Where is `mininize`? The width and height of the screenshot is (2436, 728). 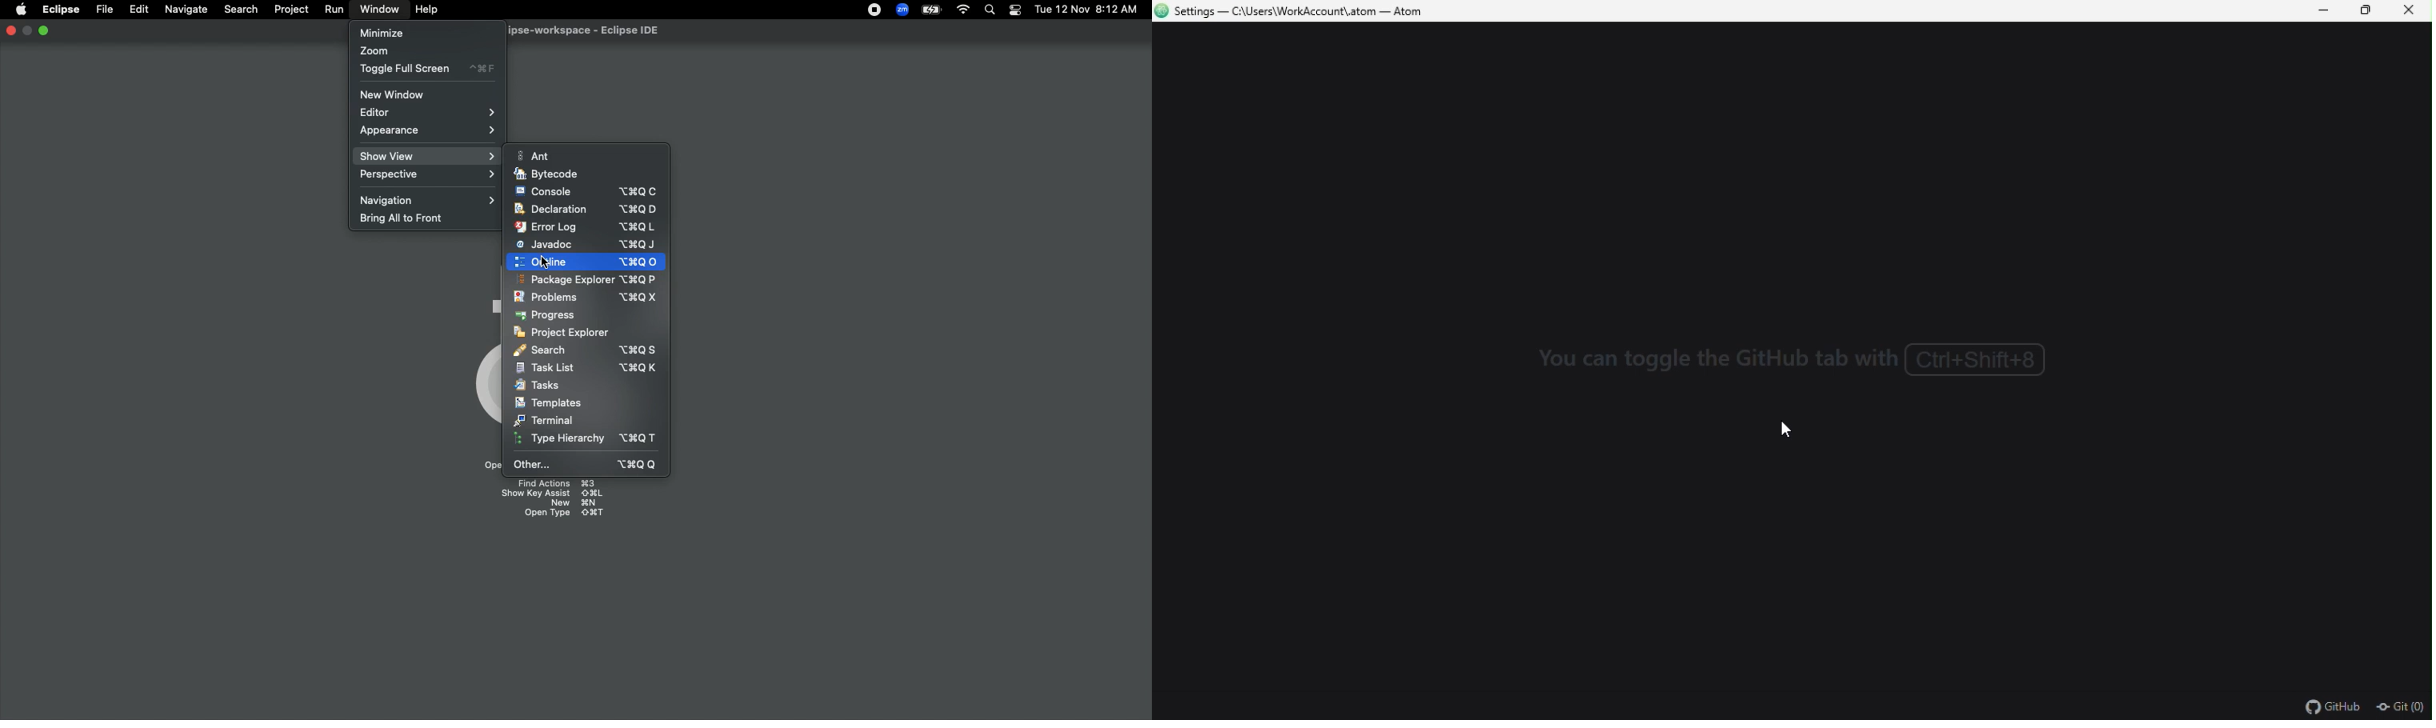
mininize is located at coordinates (2325, 10).